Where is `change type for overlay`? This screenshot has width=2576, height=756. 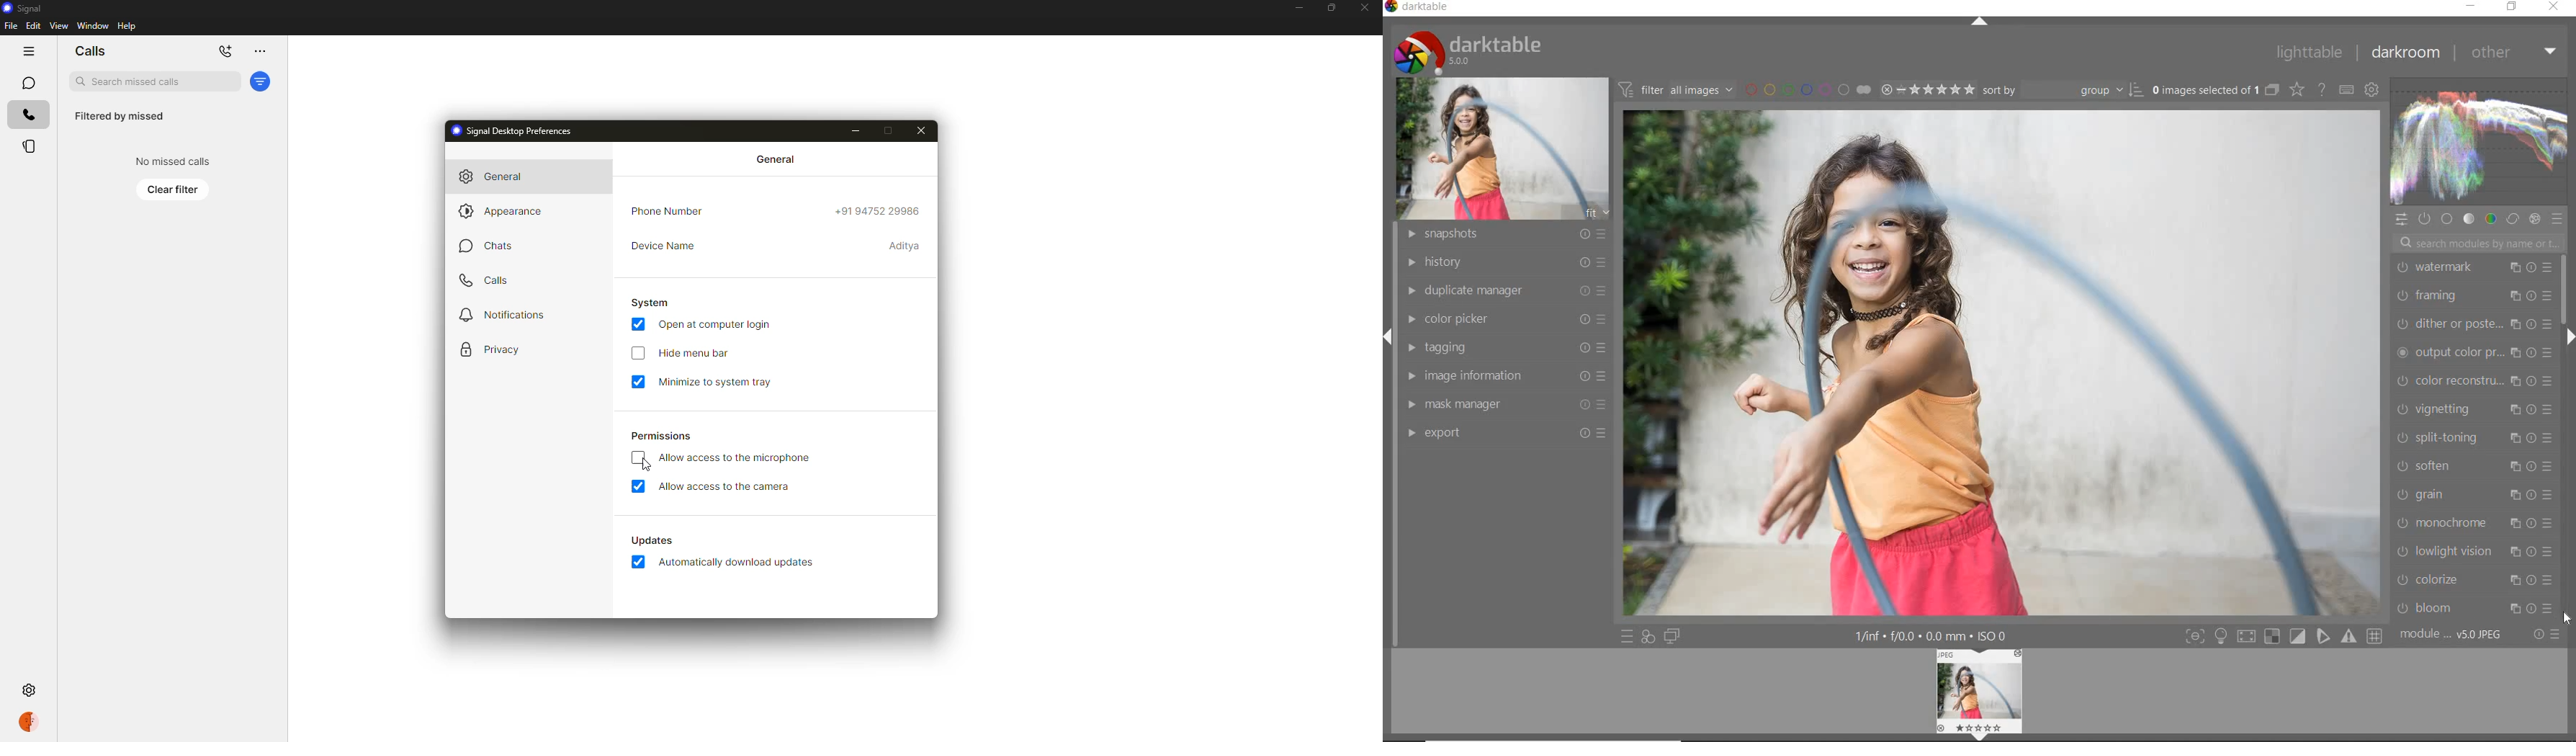 change type for overlay is located at coordinates (2298, 90).